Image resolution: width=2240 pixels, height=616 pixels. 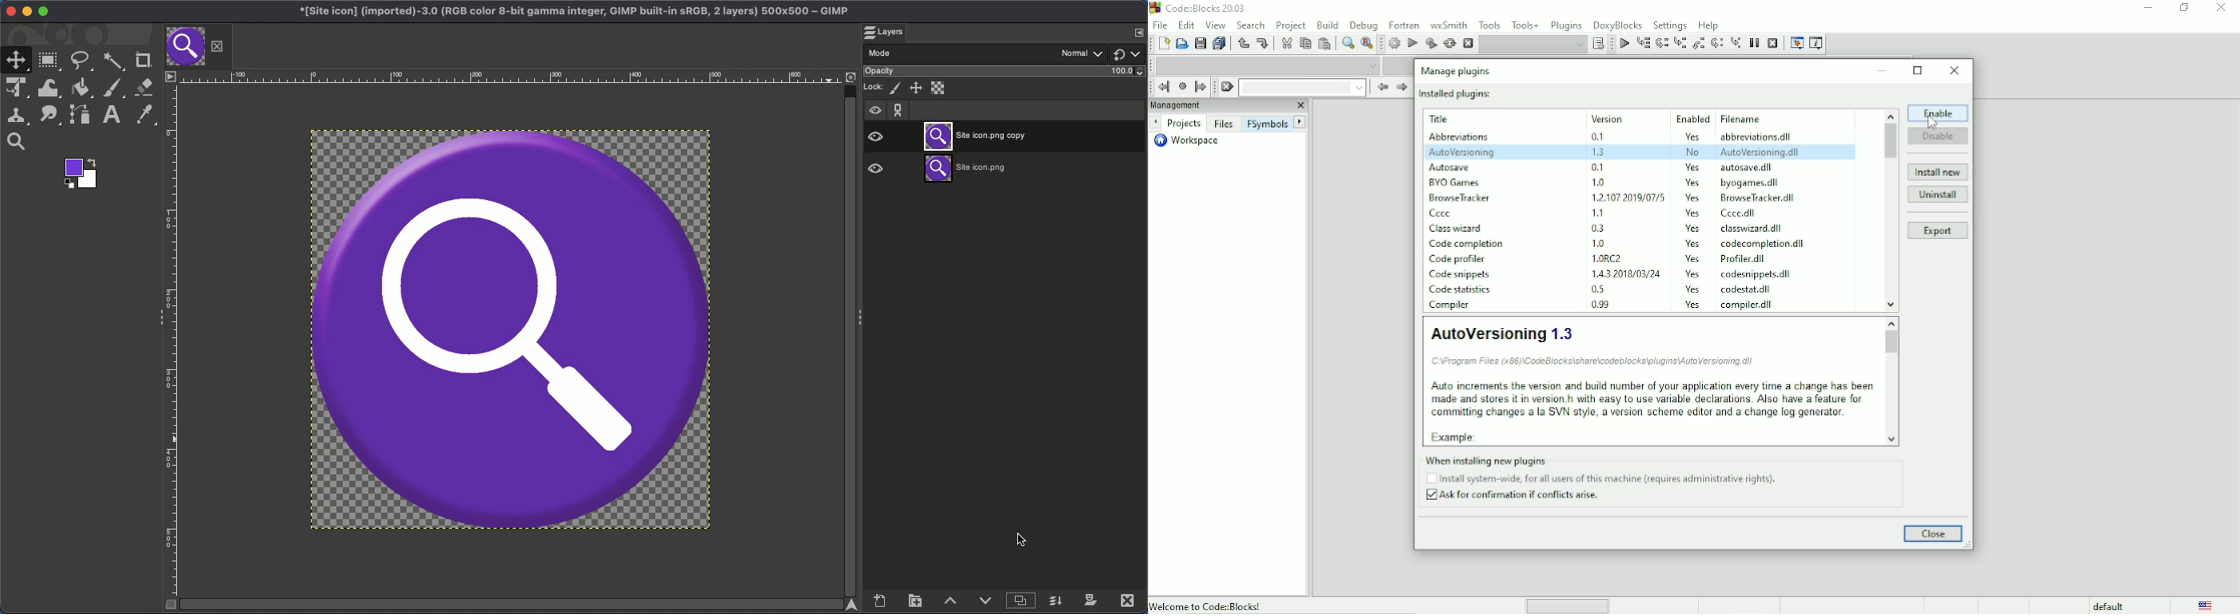 I want to click on Drop down, so click(x=1265, y=65).